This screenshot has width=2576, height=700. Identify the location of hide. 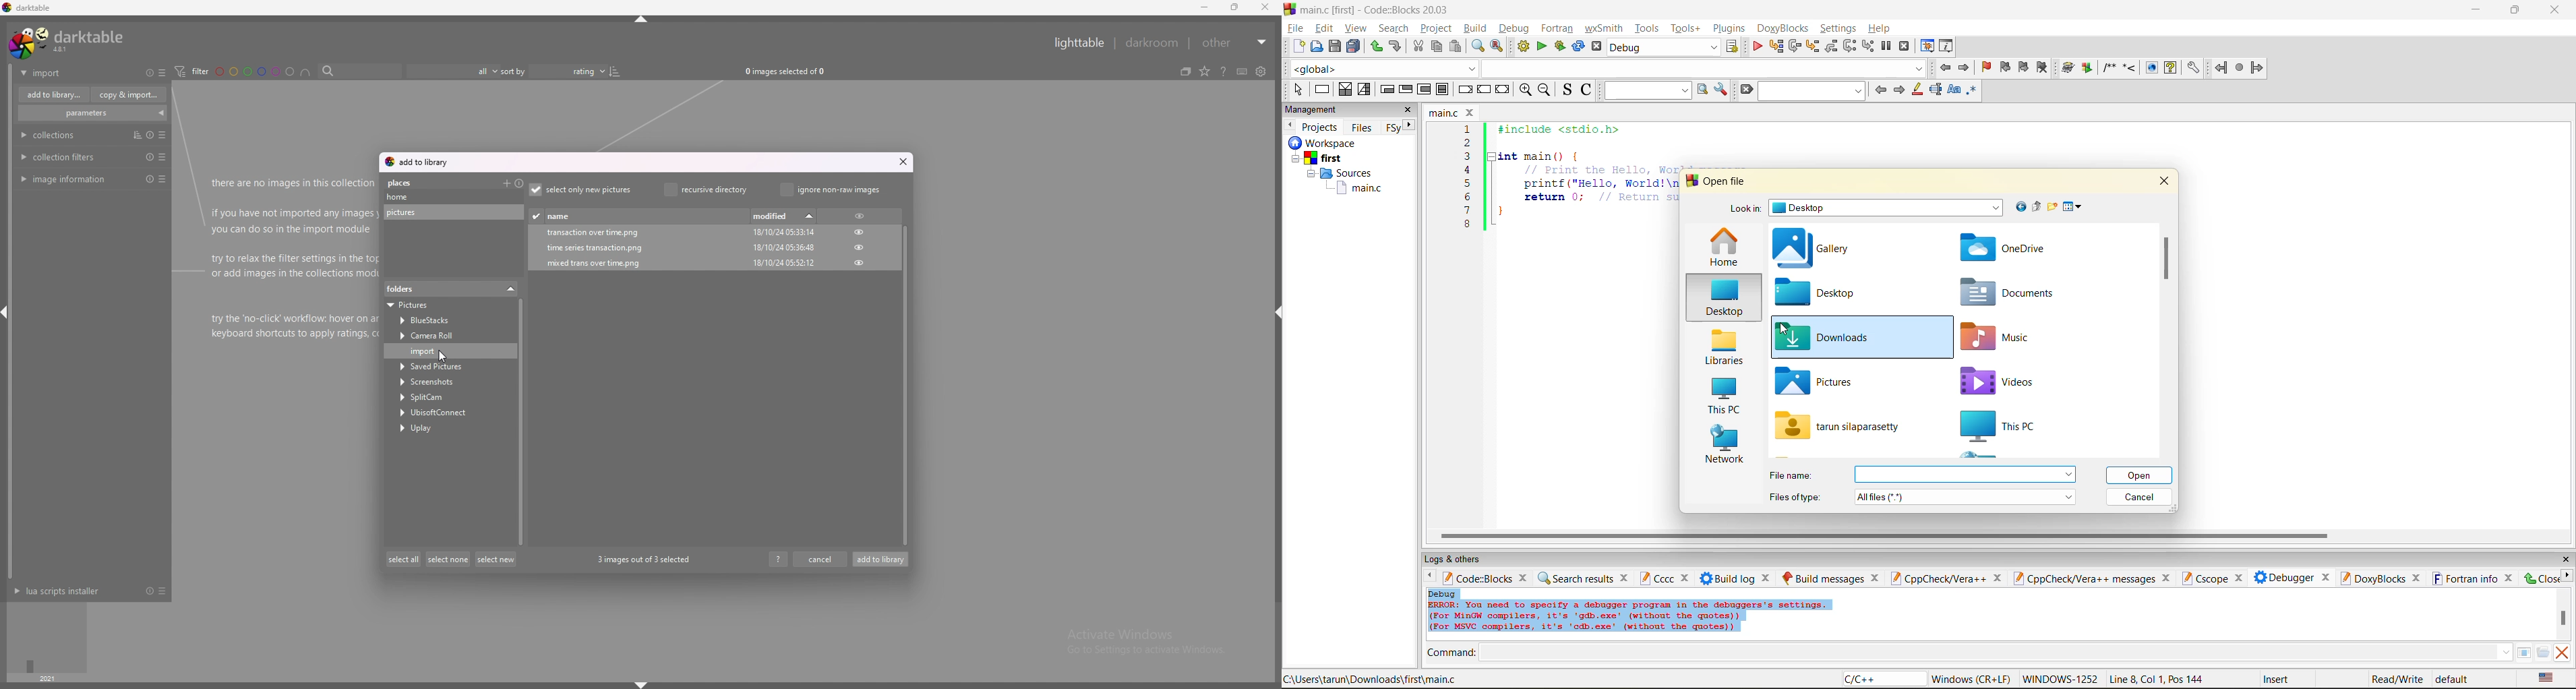
(861, 216).